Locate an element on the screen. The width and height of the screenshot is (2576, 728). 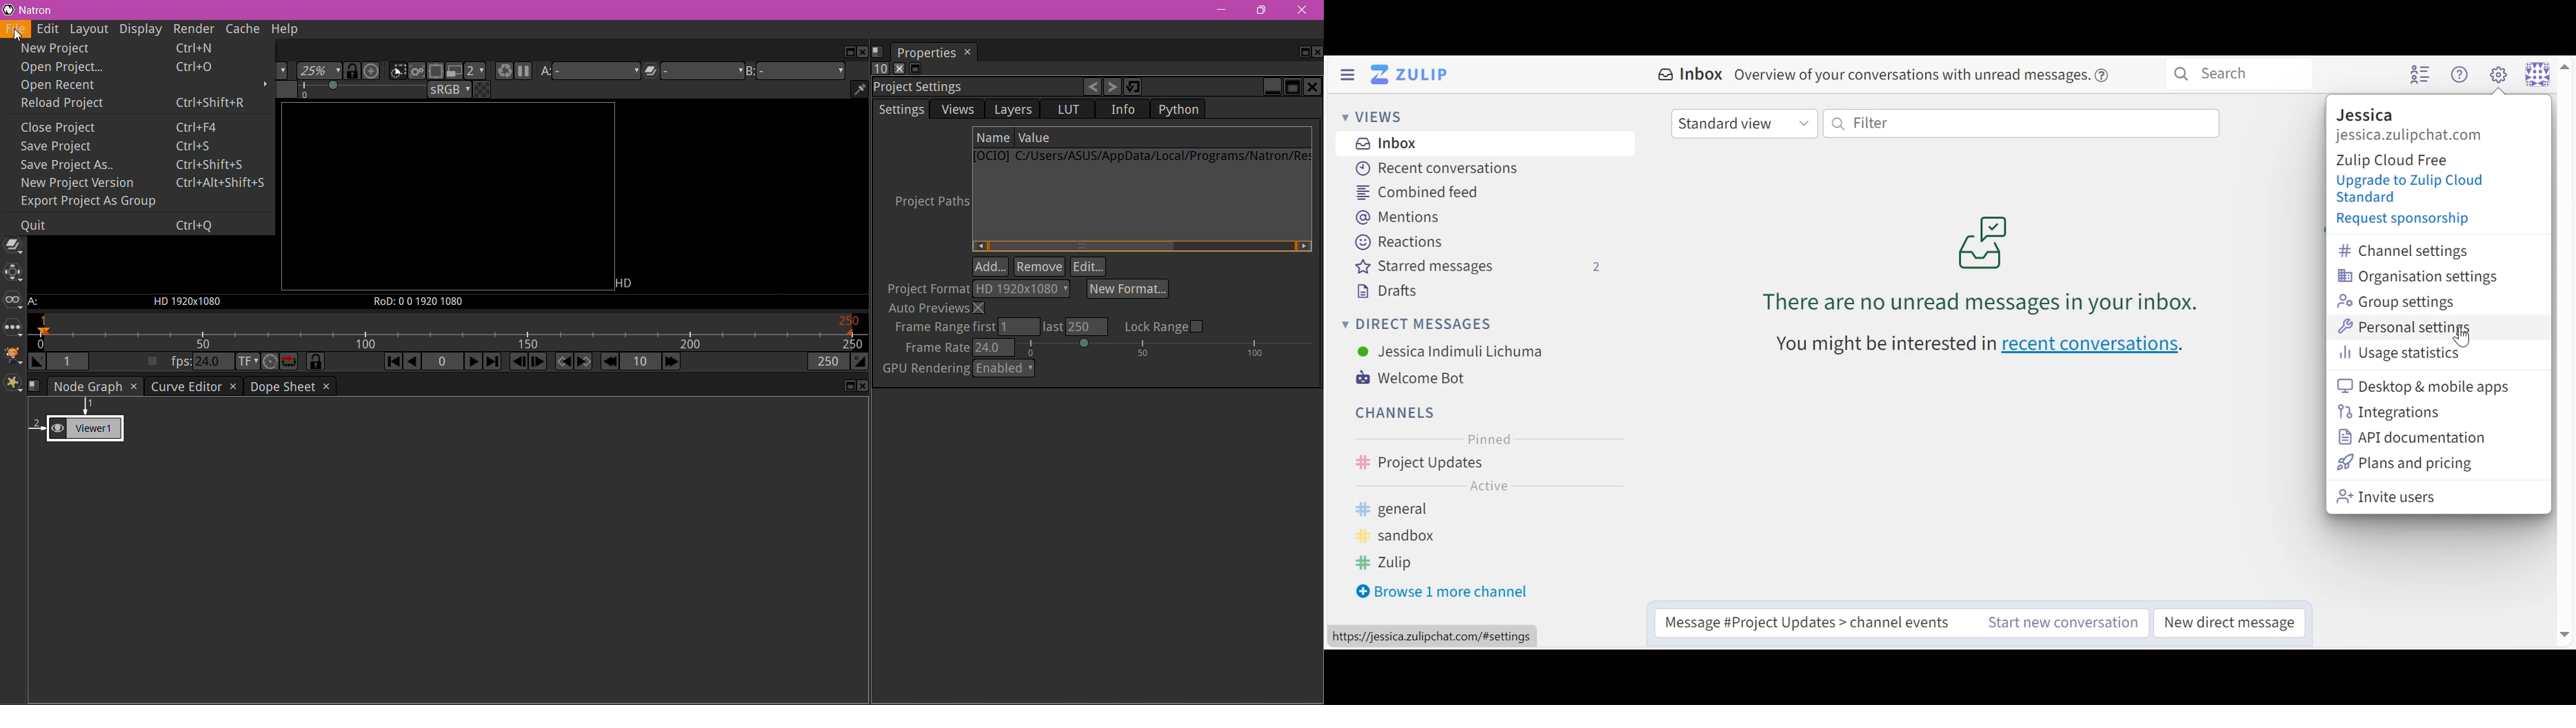
Welcome Bot is located at coordinates (1415, 379).